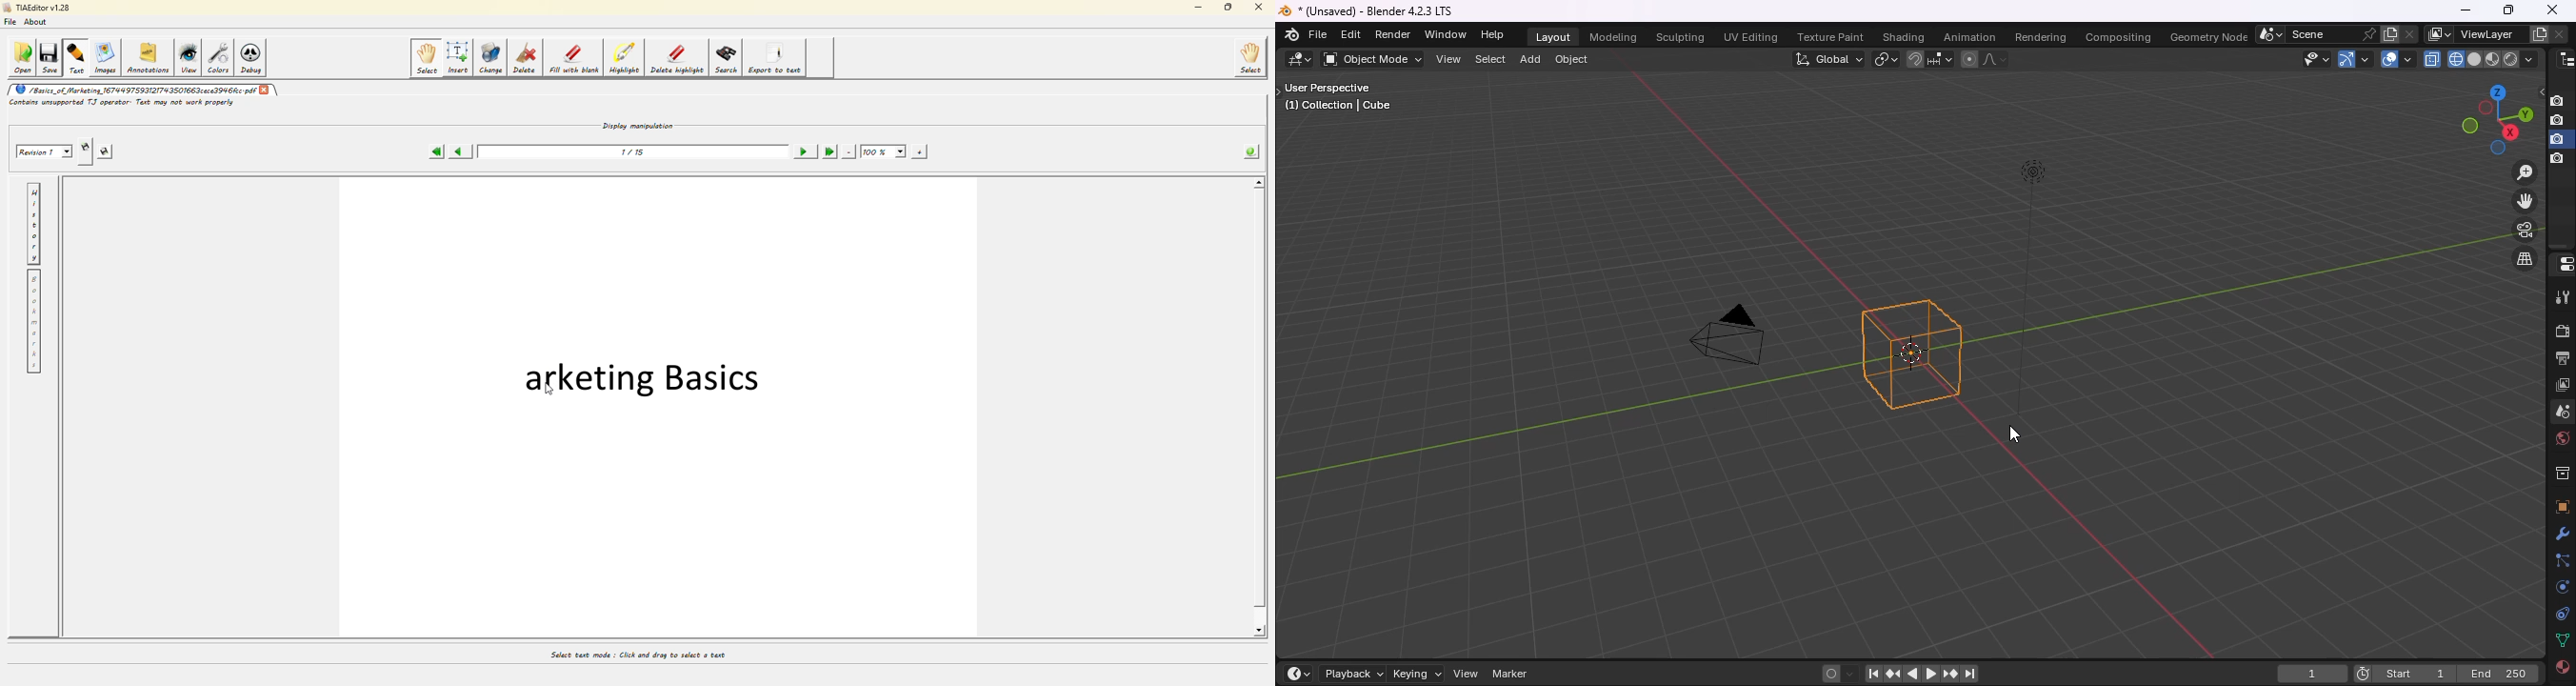 The height and width of the screenshot is (700, 2576). Describe the element at coordinates (2310, 673) in the screenshot. I see `1` at that location.